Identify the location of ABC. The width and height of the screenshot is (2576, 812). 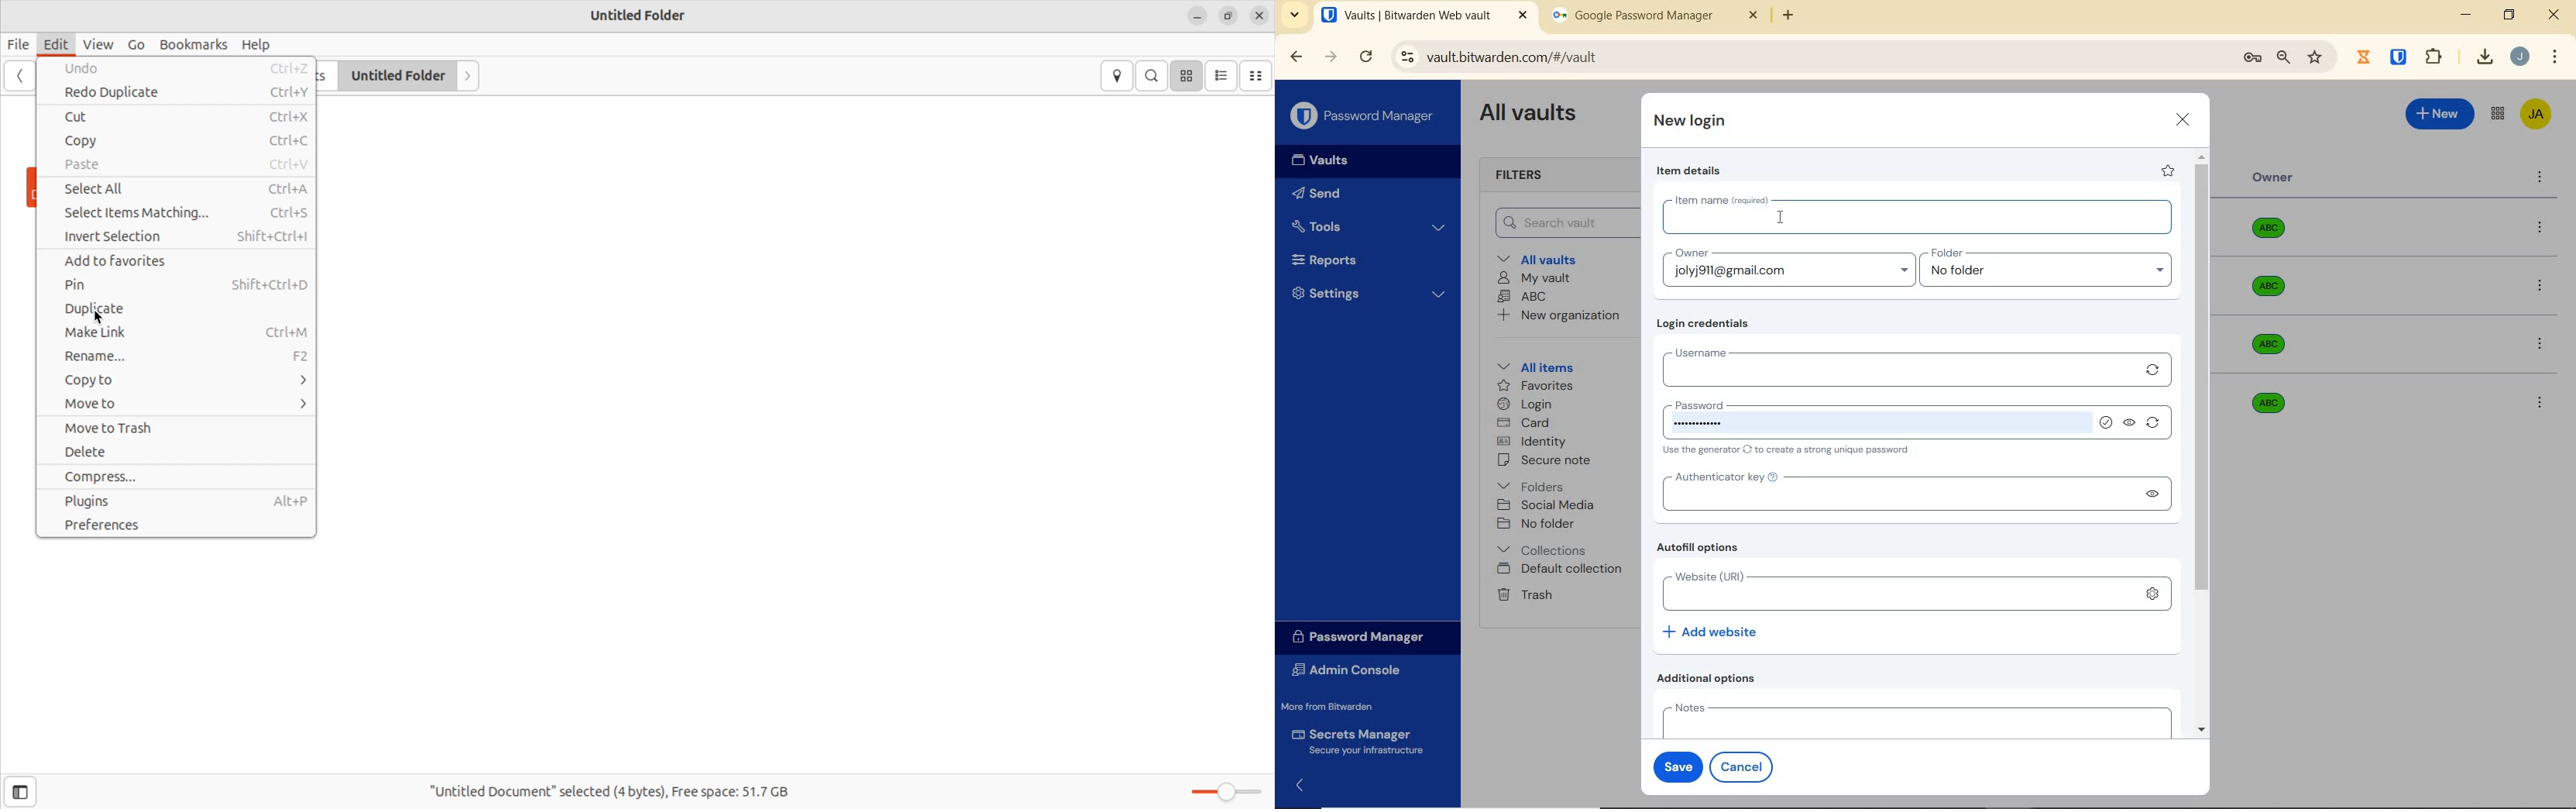
(1522, 296).